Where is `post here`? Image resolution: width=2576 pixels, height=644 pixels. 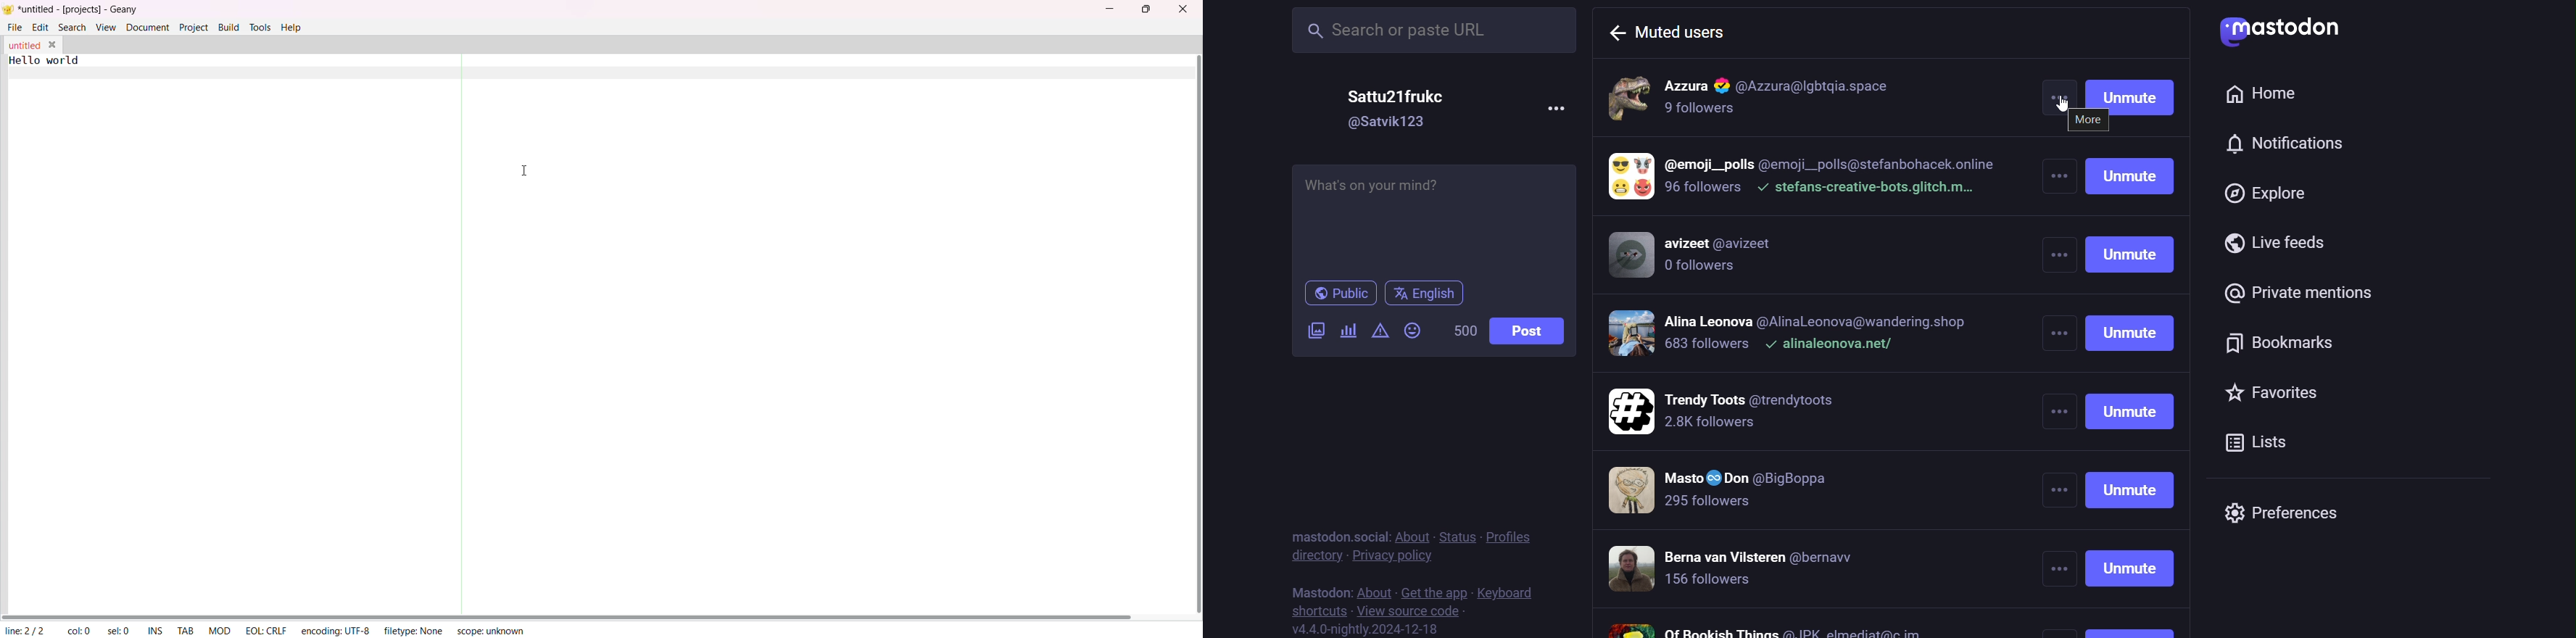
post here is located at coordinates (1432, 219).